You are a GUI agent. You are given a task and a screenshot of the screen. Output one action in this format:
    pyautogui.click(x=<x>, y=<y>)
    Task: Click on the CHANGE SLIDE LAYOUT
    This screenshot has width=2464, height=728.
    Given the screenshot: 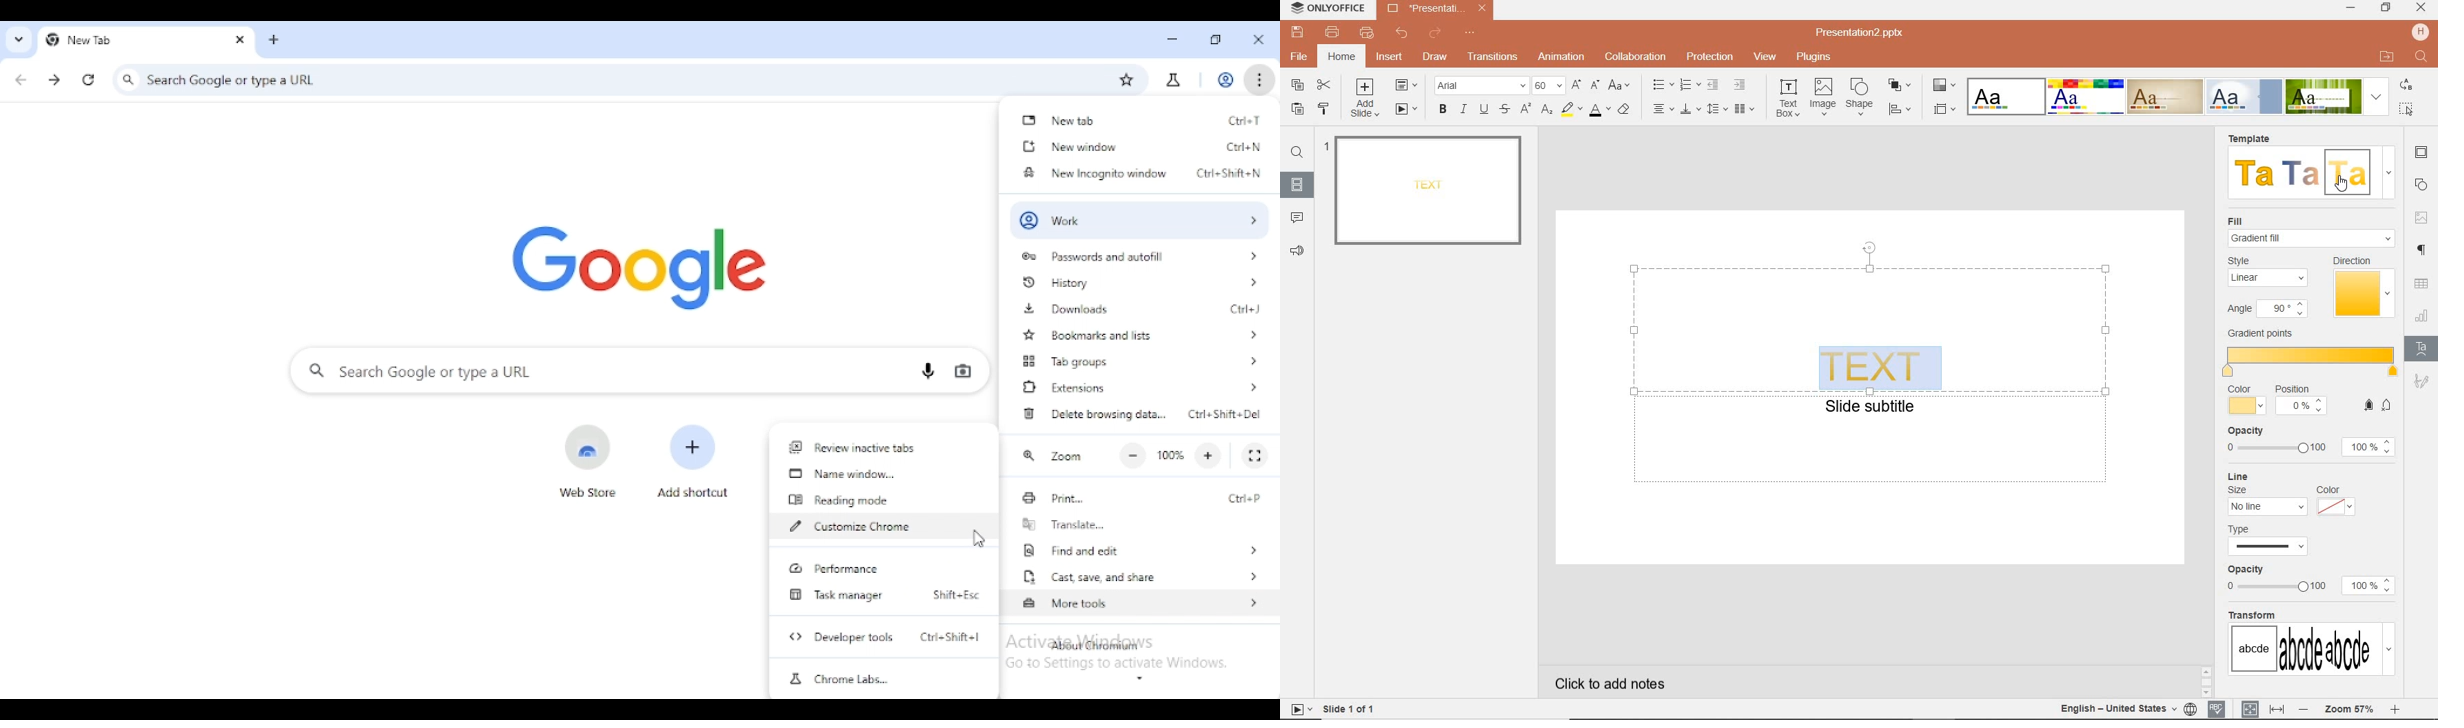 What is the action you would take?
    pyautogui.click(x=1410, y=86)
    